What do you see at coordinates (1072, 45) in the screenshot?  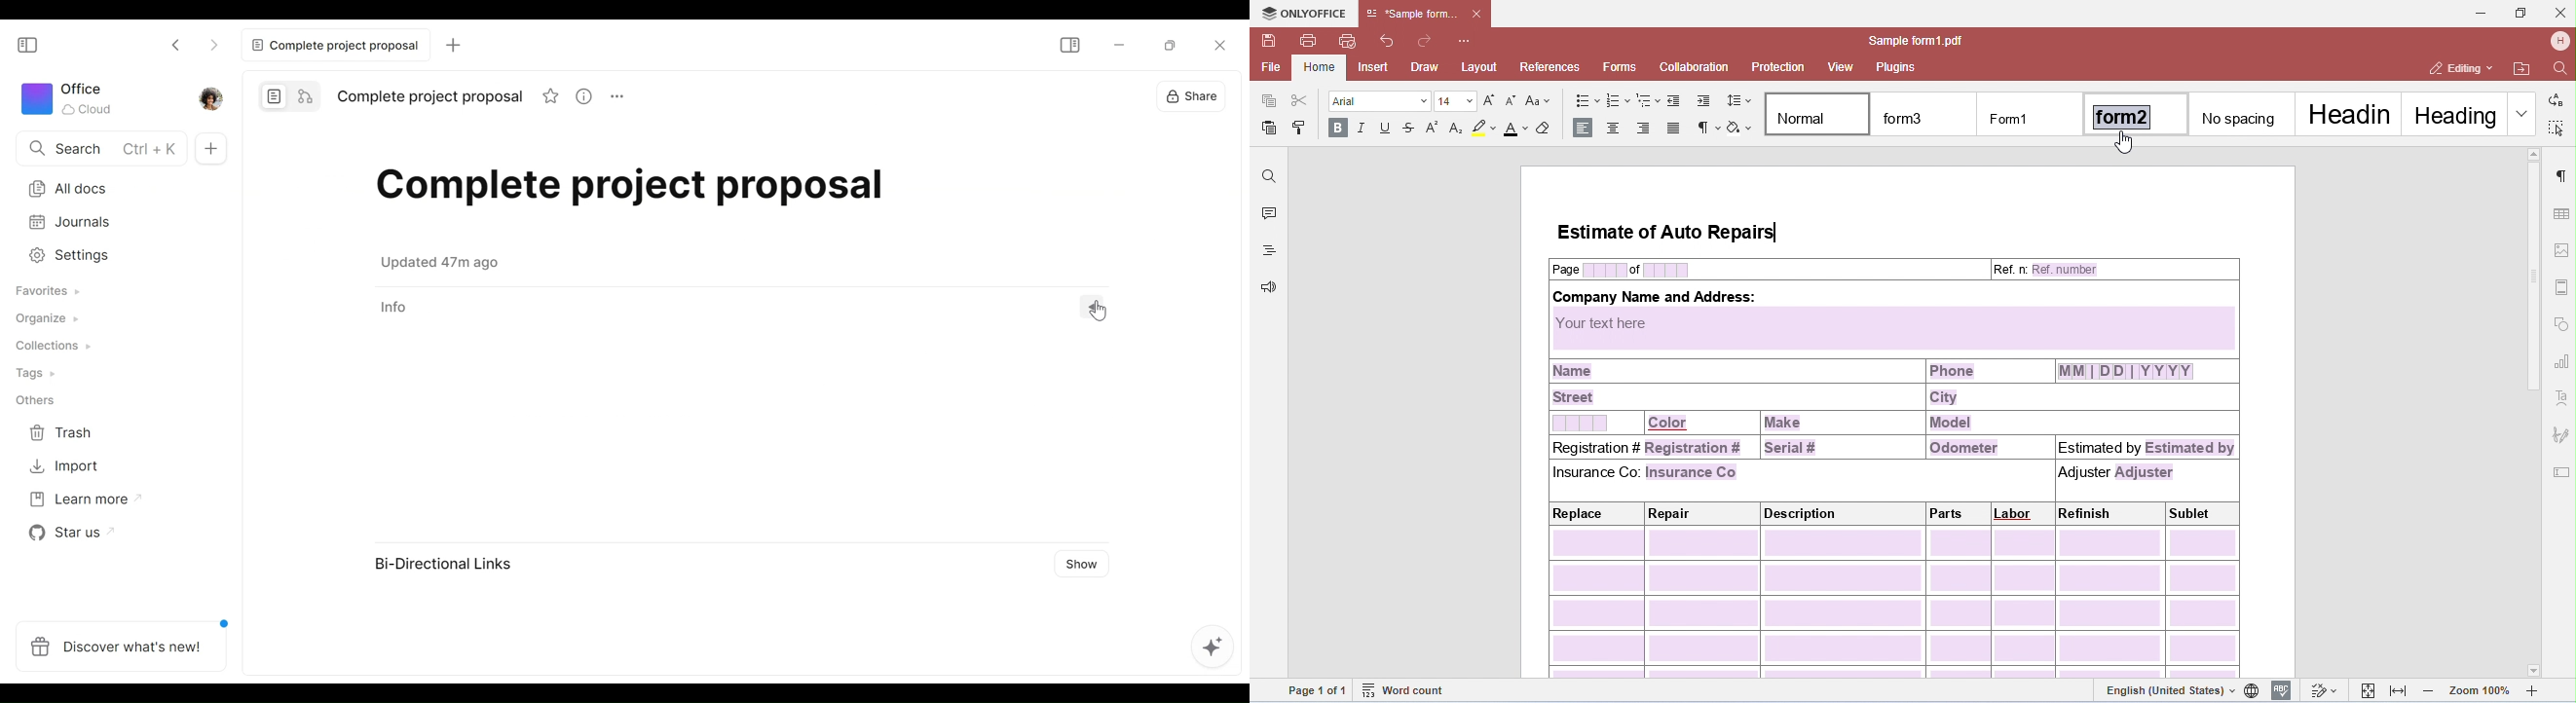 I see `Show/Hide Sidebar` at bounding box center [1072, 45].